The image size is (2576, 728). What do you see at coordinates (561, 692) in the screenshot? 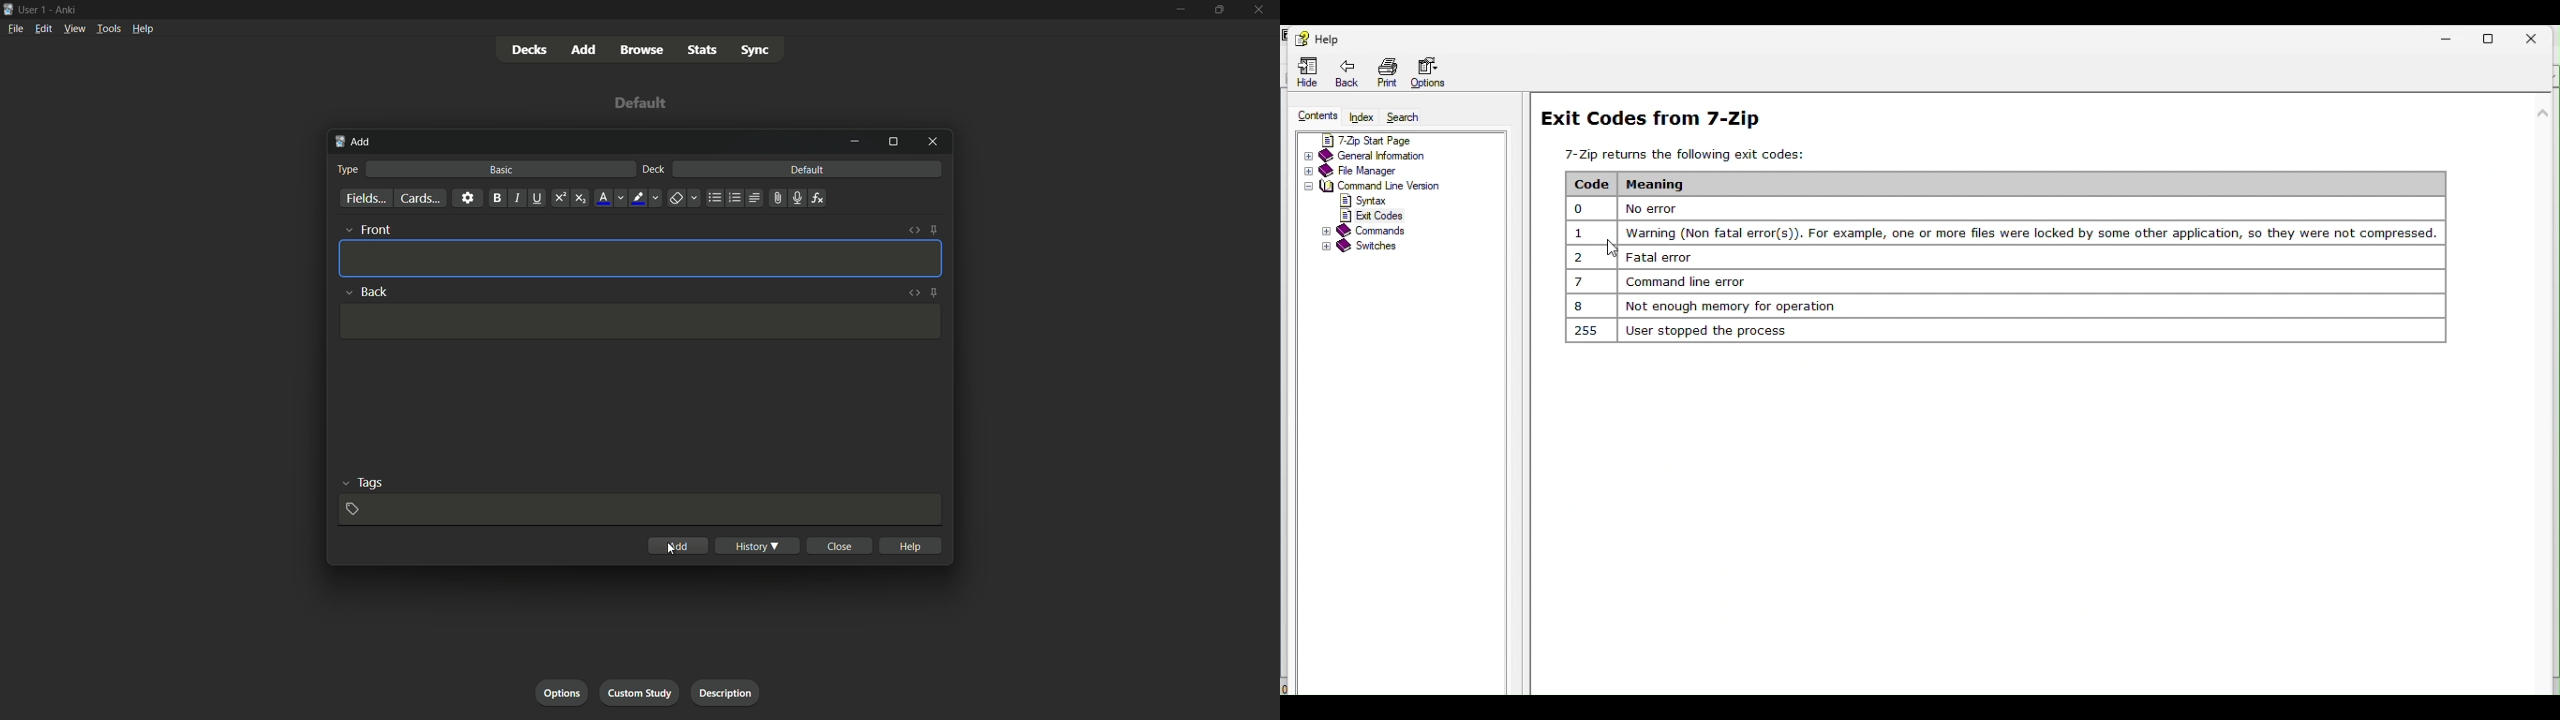
I see `options` at bounding box center [561, 692].